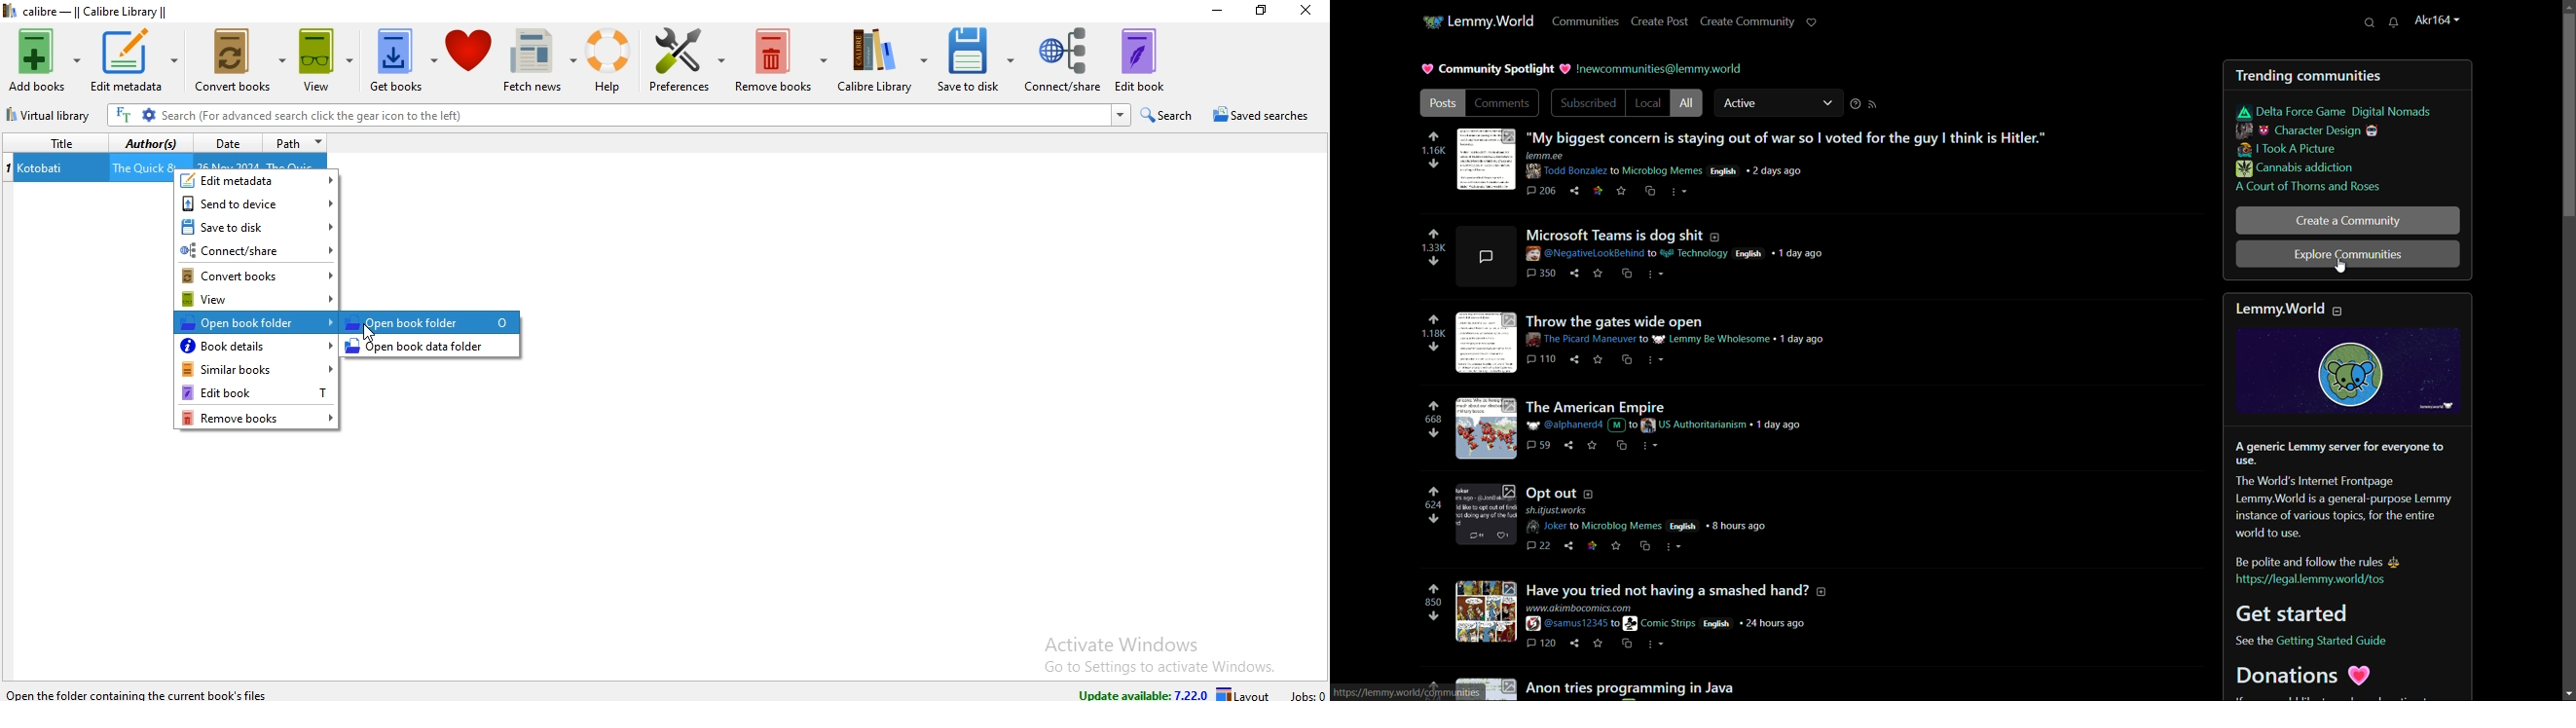 This screenshot has height=728, width=2576. I want to click on Open book folder   0, so click(429, 322).